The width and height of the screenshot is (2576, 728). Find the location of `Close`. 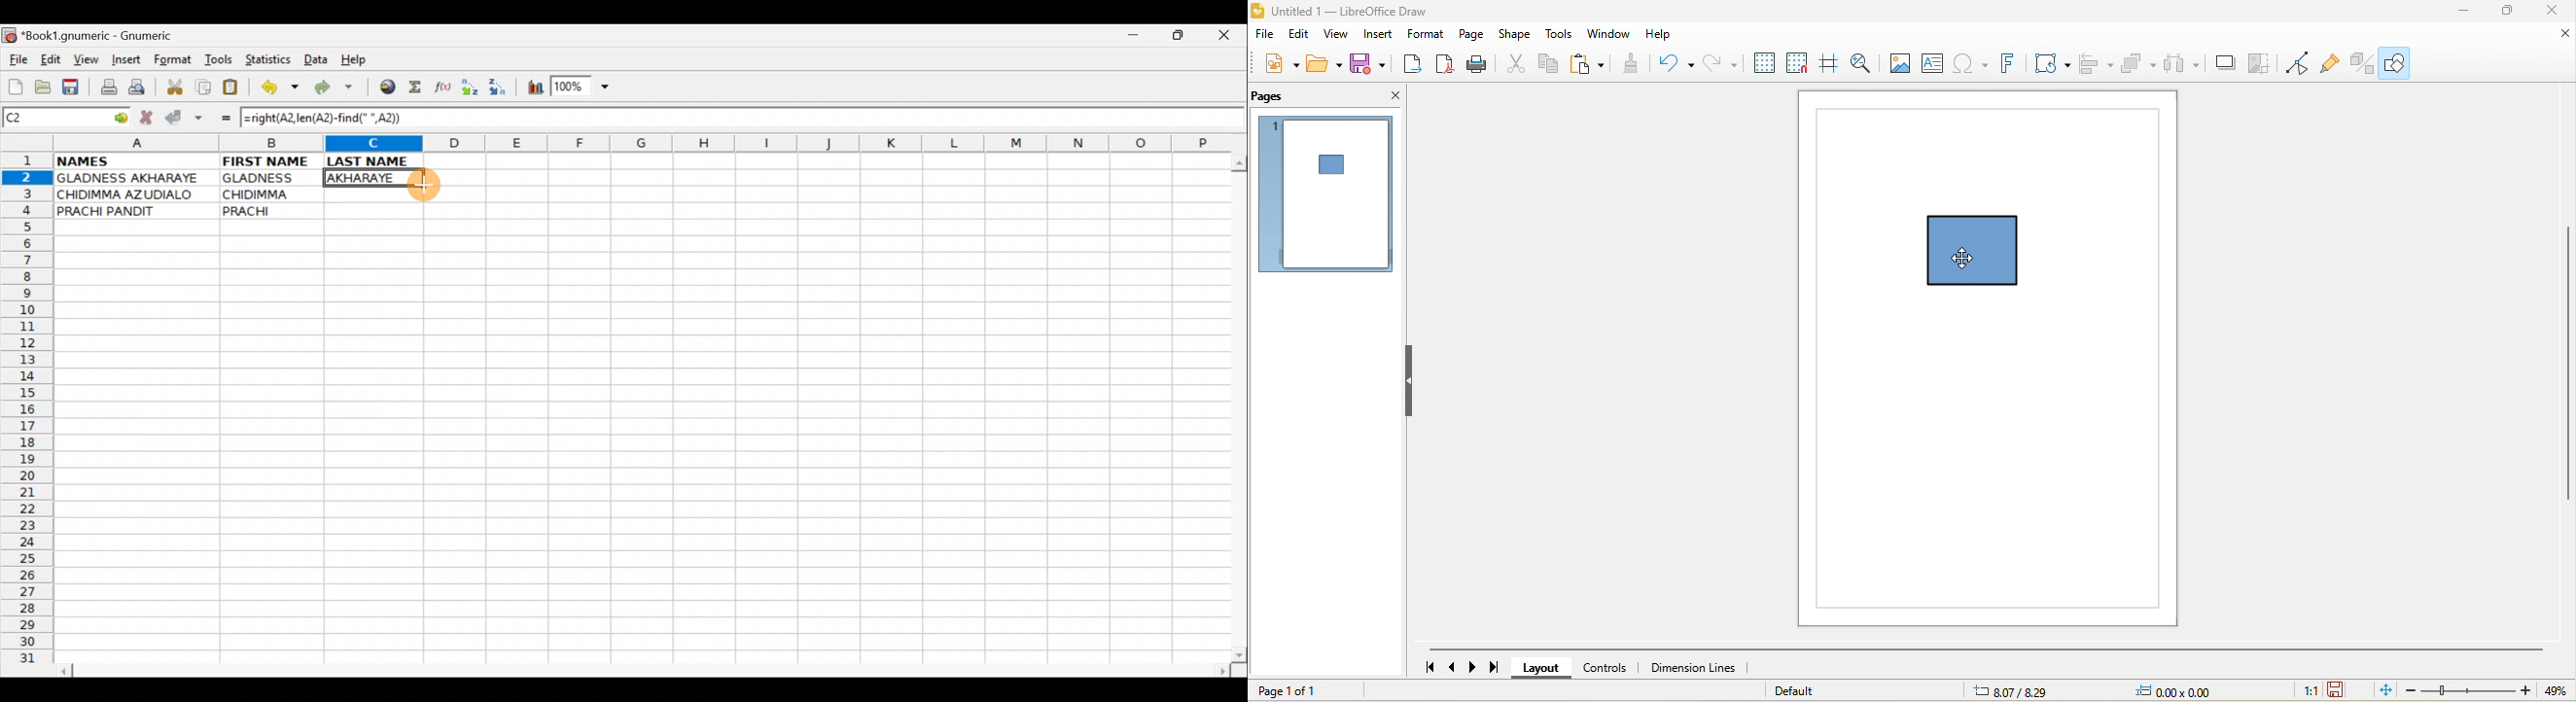

Close is located at coordinates (1228, 38).